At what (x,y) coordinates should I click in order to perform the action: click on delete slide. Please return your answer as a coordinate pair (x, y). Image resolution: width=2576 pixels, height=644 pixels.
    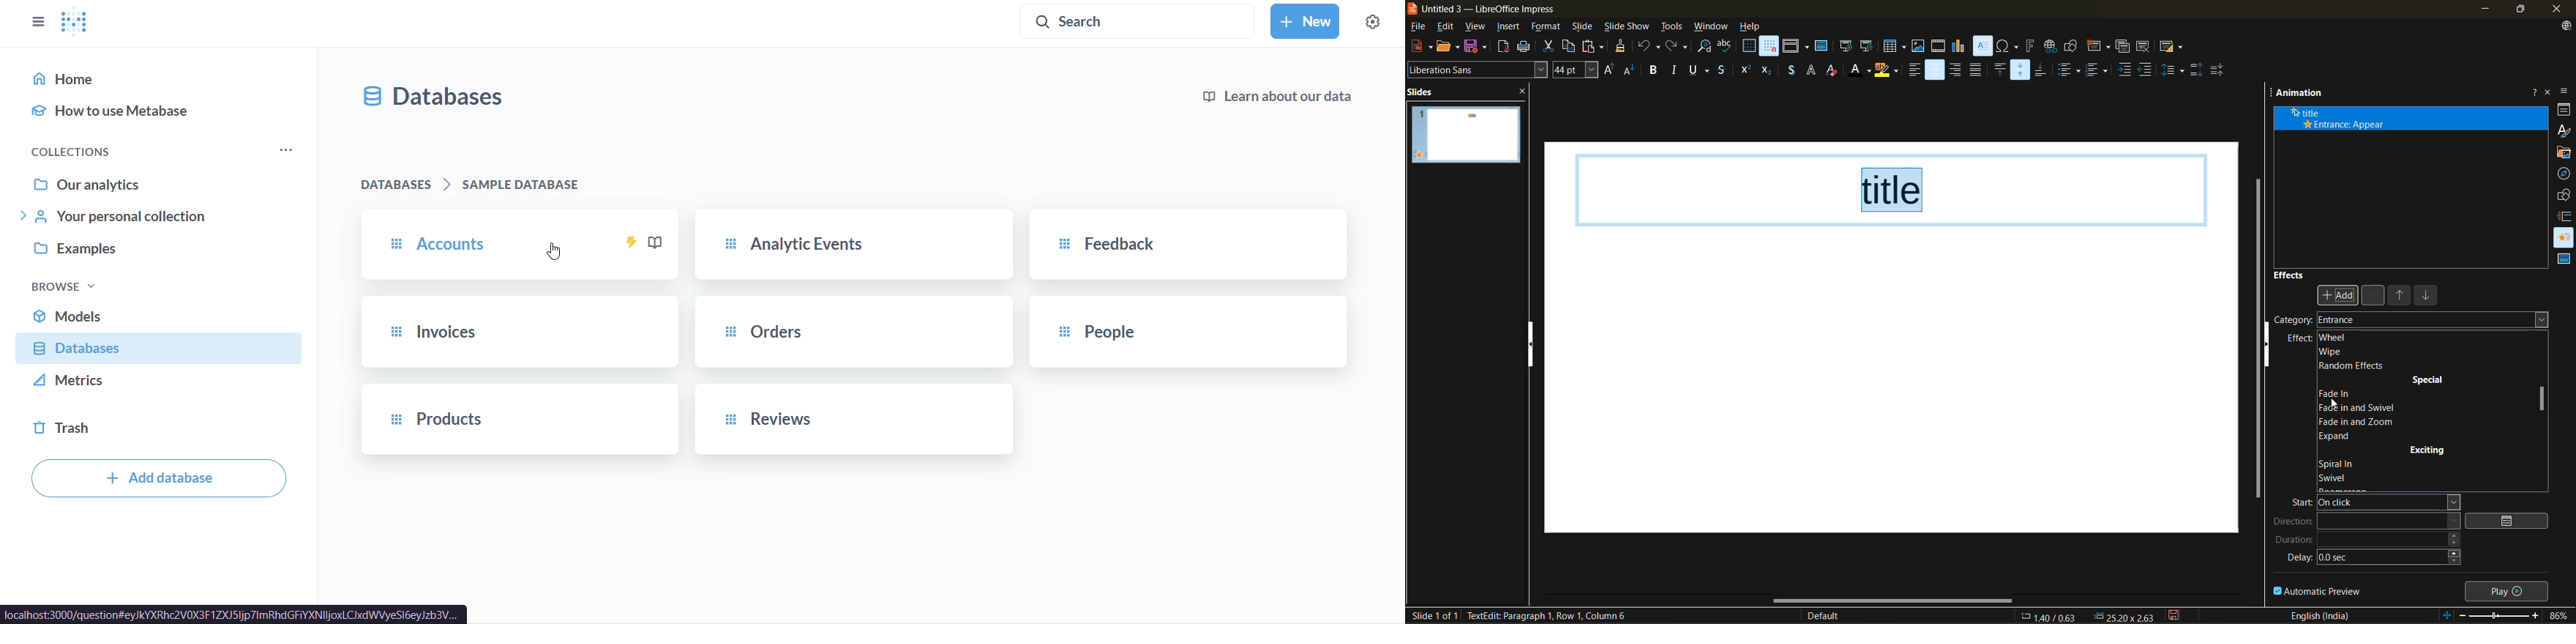
    Looking at the image, I should click on (2145, 47).